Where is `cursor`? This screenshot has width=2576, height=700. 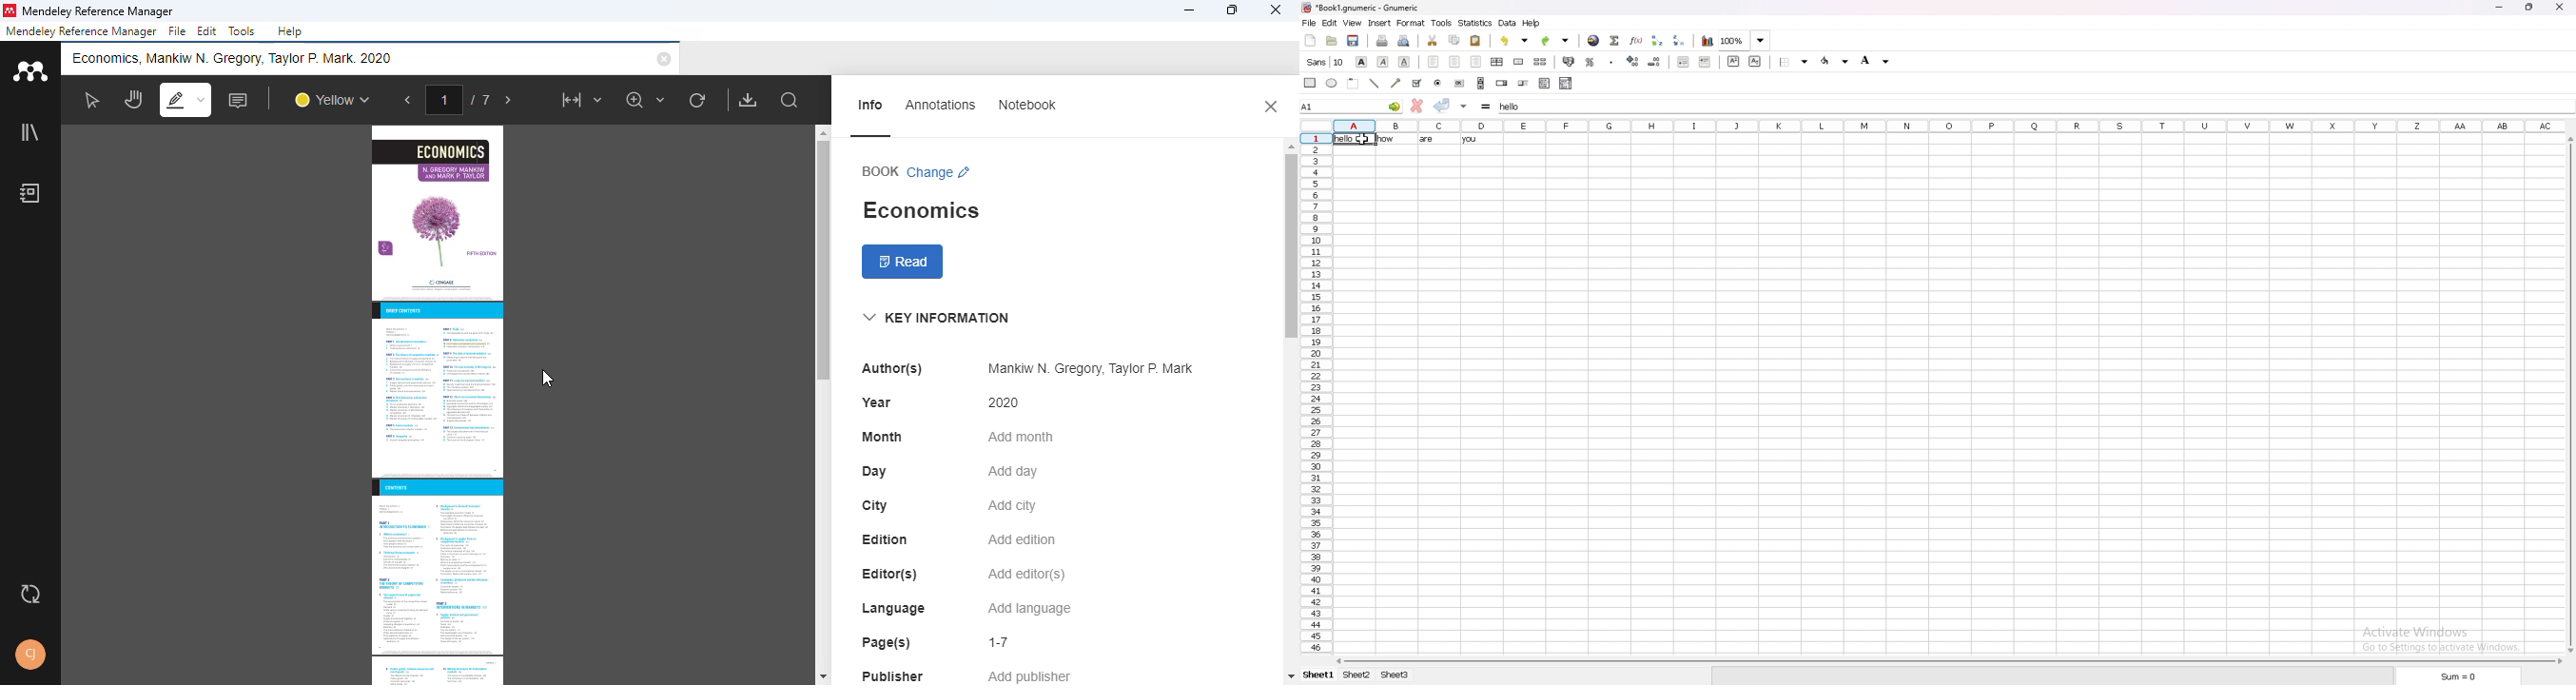 cursor is located at coordinates (1363, 140).